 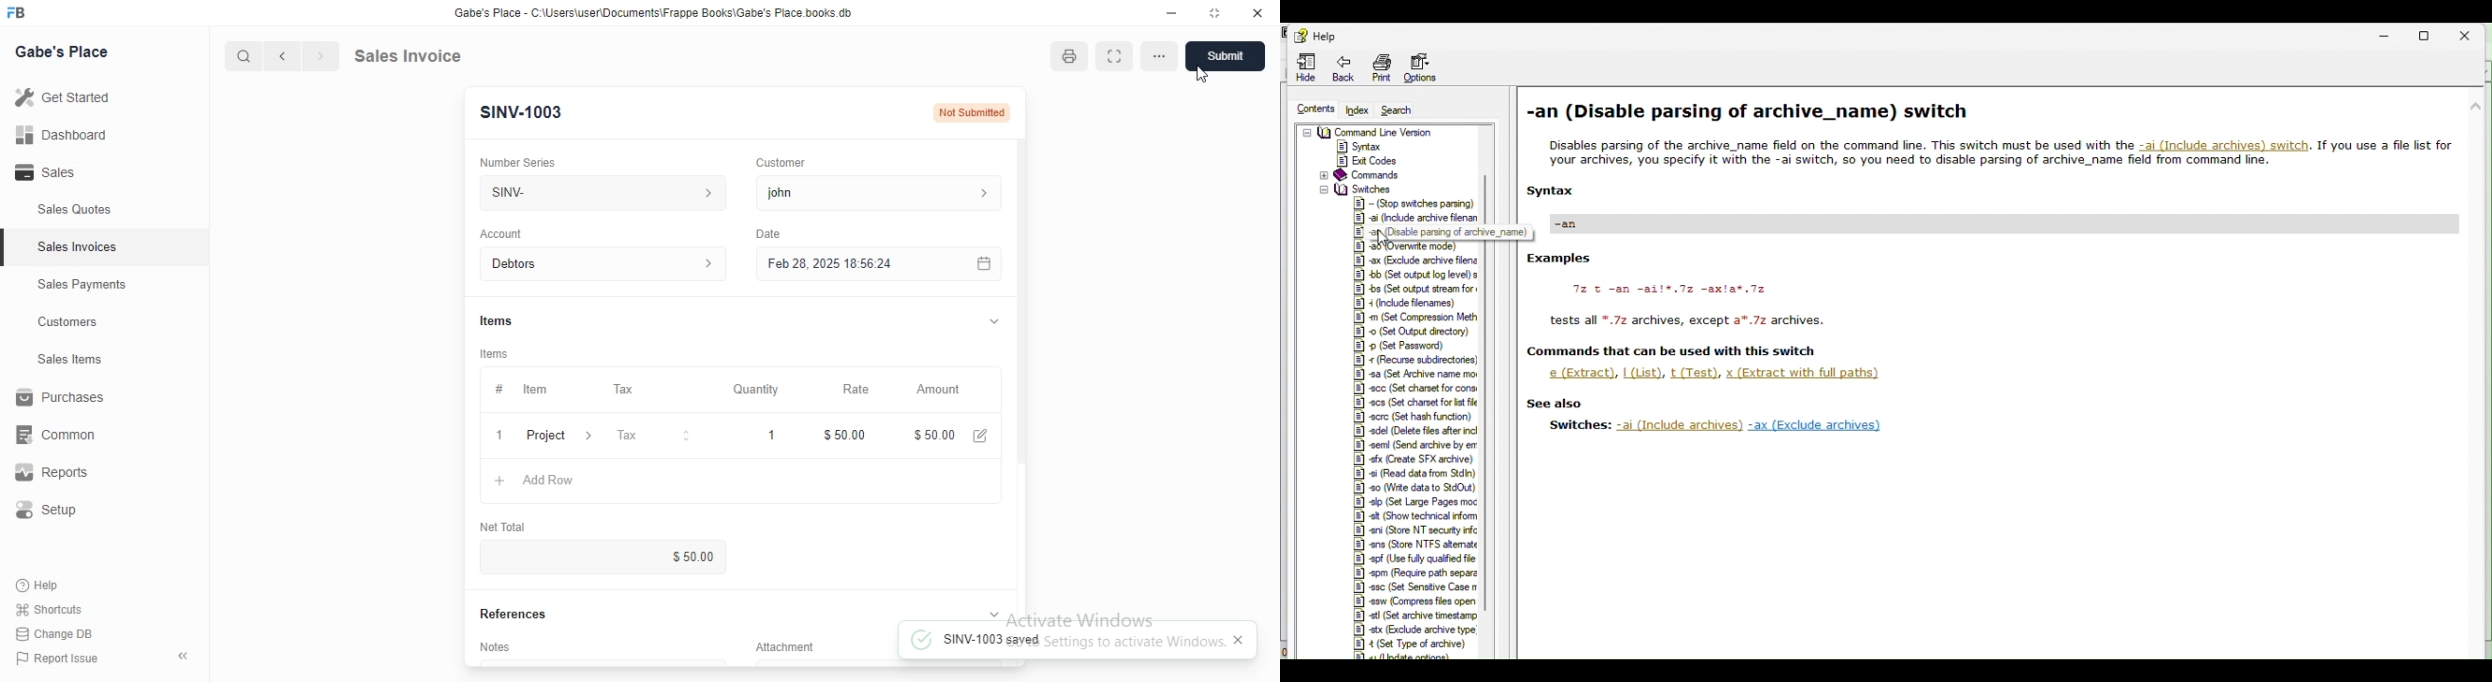 I want to click on |#] ens (Store NTFS altemate, so click(x=1415, y=544).